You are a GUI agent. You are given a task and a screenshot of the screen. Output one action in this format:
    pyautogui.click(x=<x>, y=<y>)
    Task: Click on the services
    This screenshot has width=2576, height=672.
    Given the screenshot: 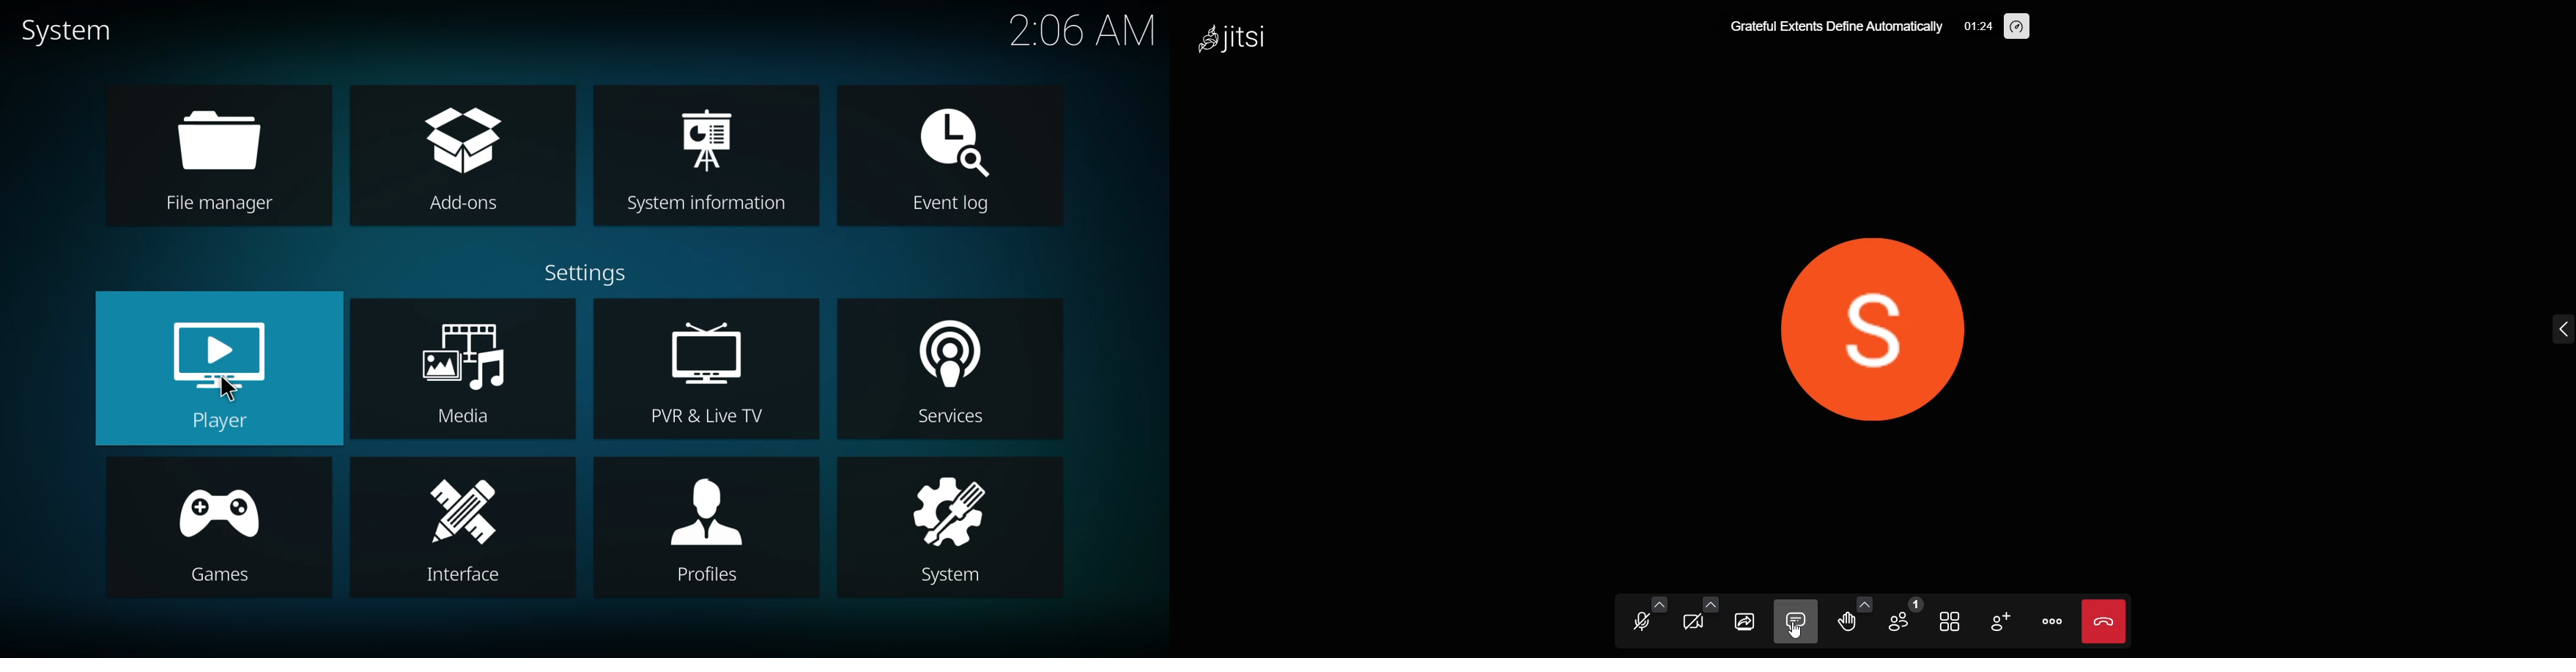 What is the action you would take?
    pyautogui.click(x=944, y=373)
    